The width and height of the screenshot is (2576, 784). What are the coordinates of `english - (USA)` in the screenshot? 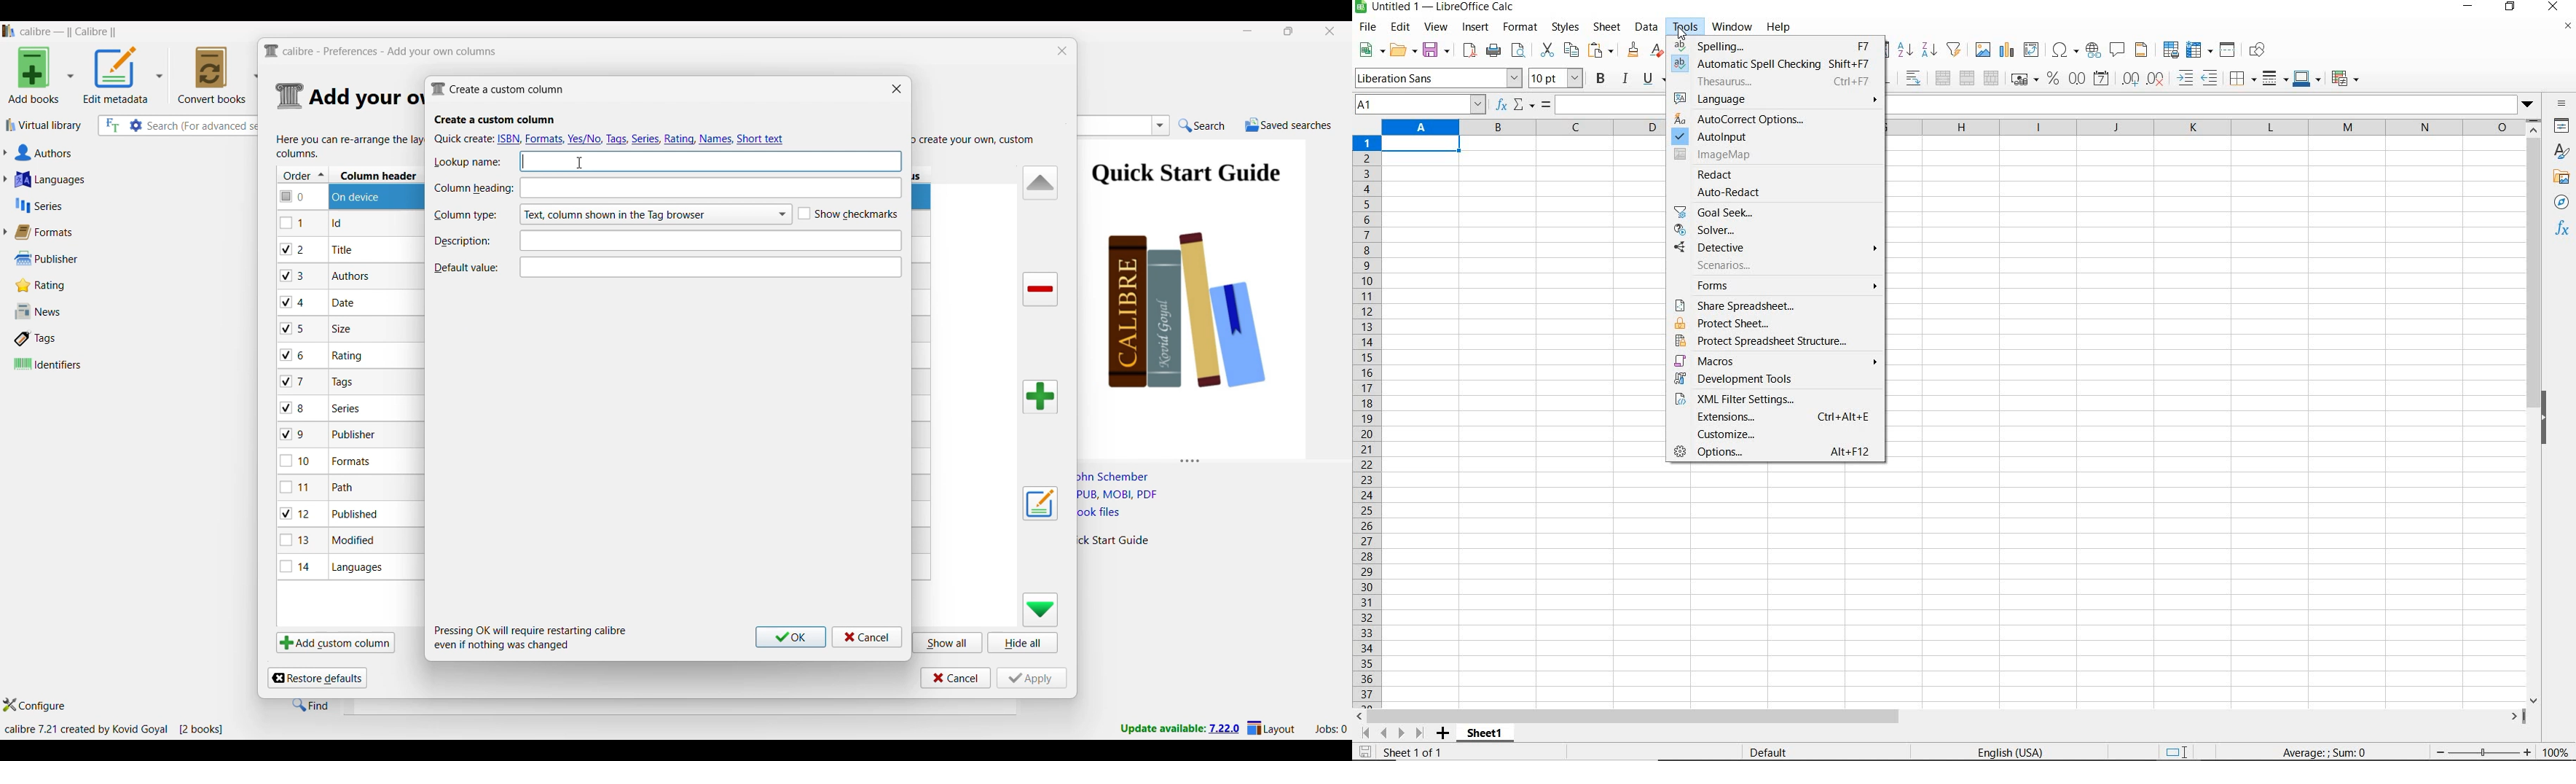 It's located at (2004, 749).